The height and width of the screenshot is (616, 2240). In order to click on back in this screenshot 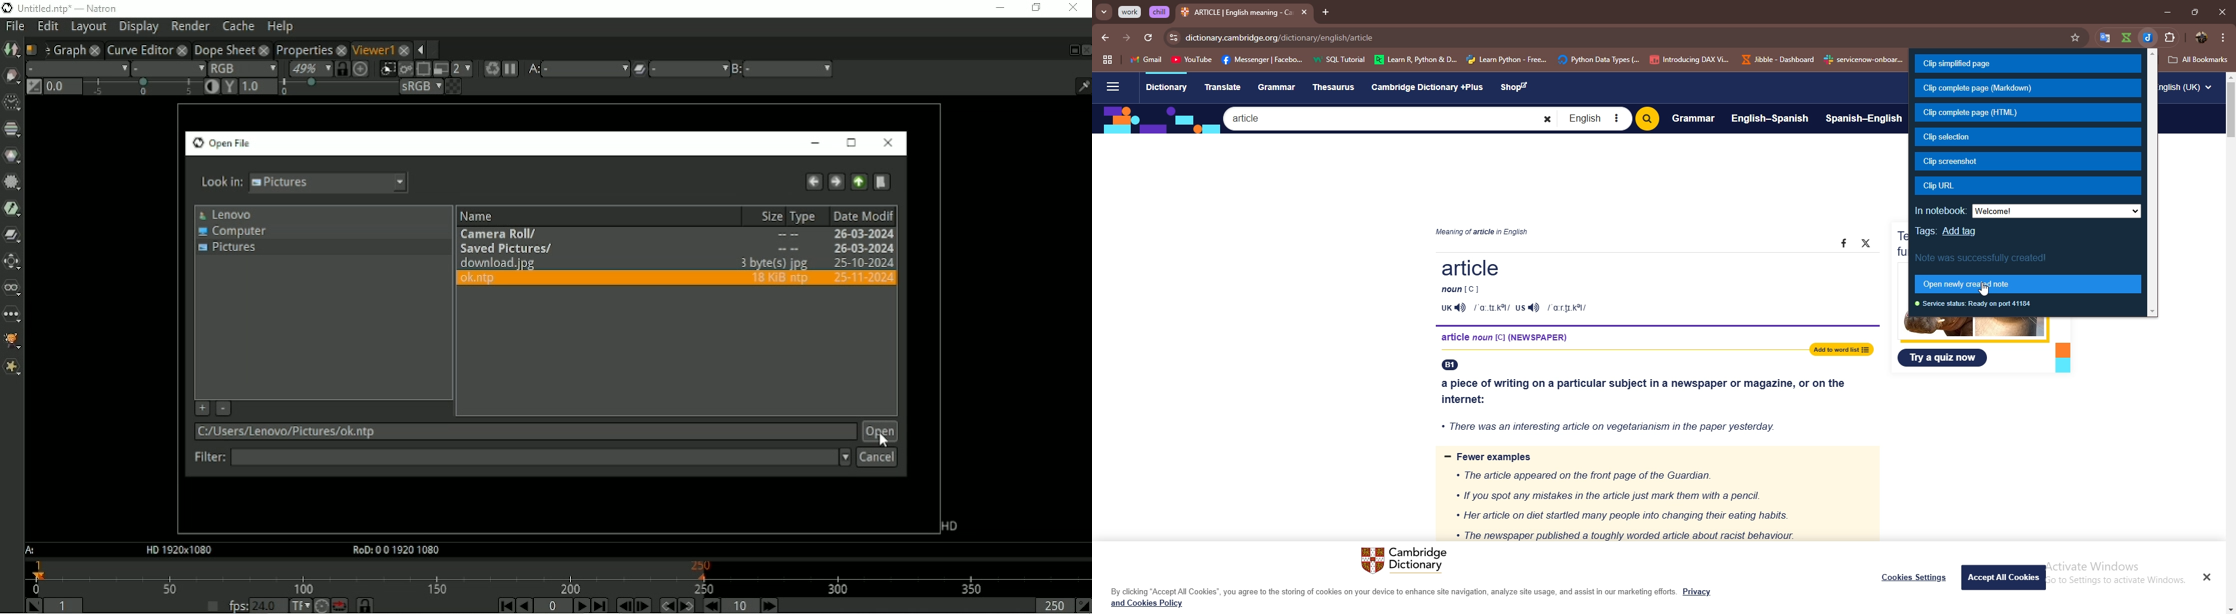, I will do `click(1105, 38)`.